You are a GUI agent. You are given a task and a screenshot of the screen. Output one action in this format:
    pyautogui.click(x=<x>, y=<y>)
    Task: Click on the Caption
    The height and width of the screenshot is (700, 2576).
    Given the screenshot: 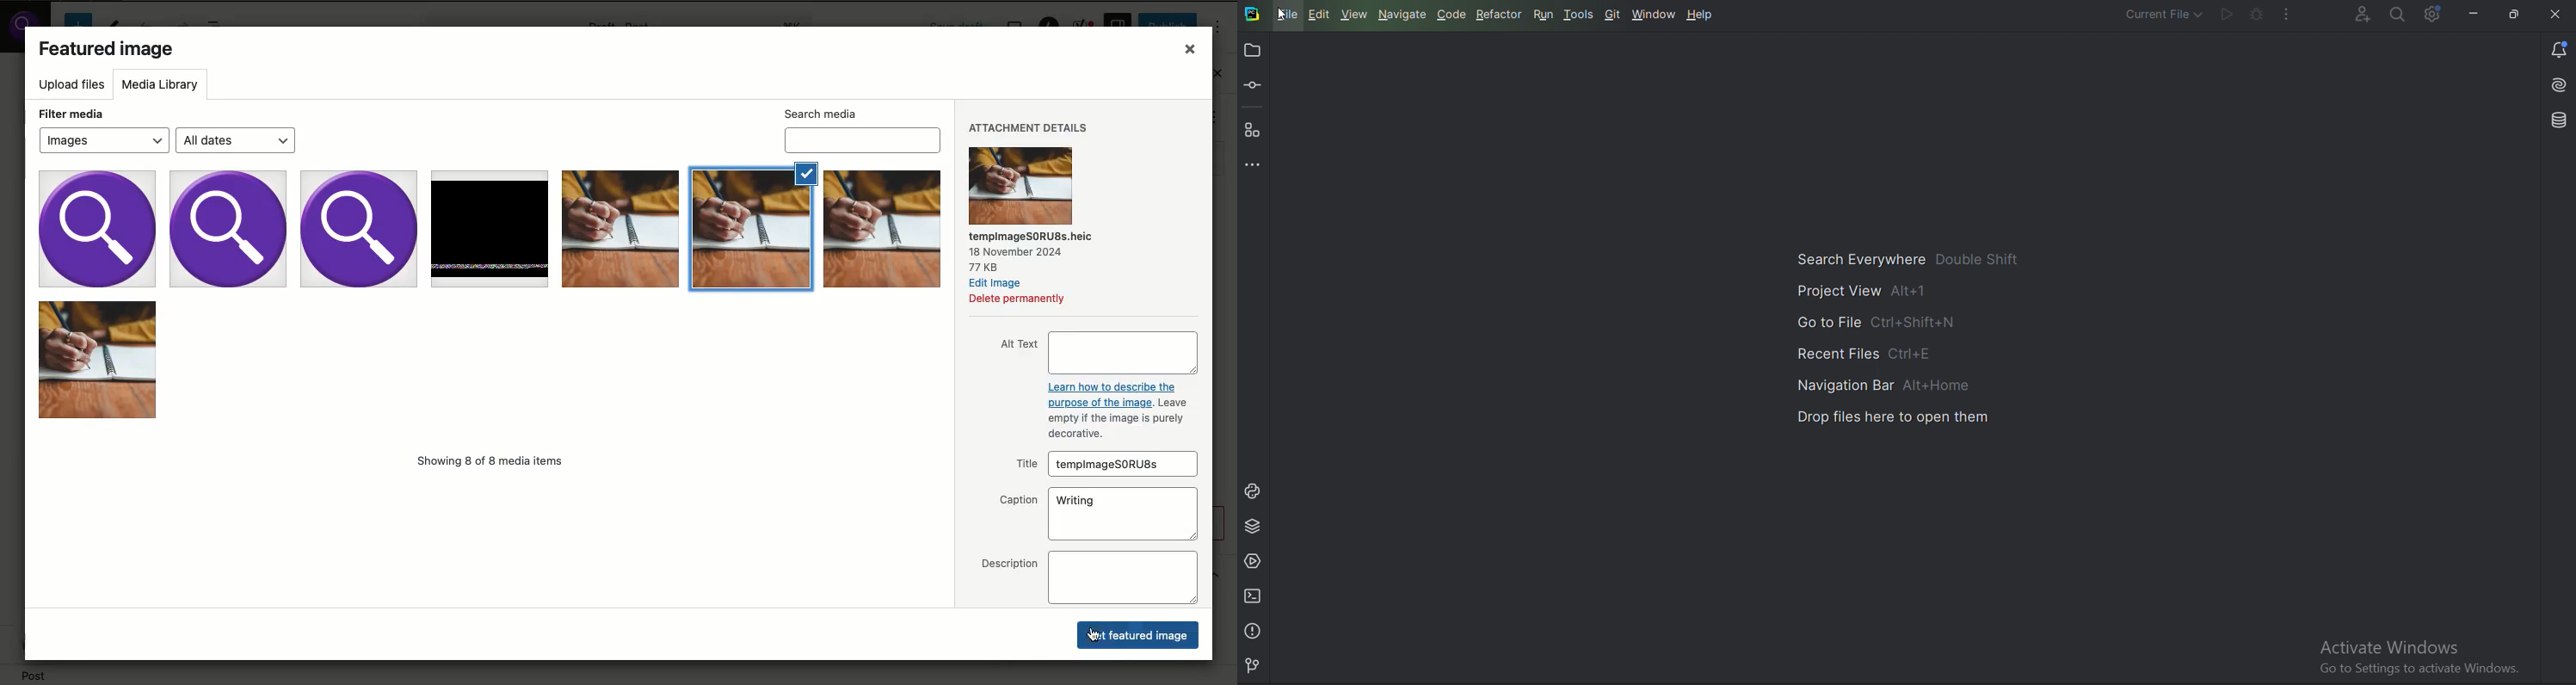 What is the action you would take?
    pyautogui.click(x=1123, y=515)
    